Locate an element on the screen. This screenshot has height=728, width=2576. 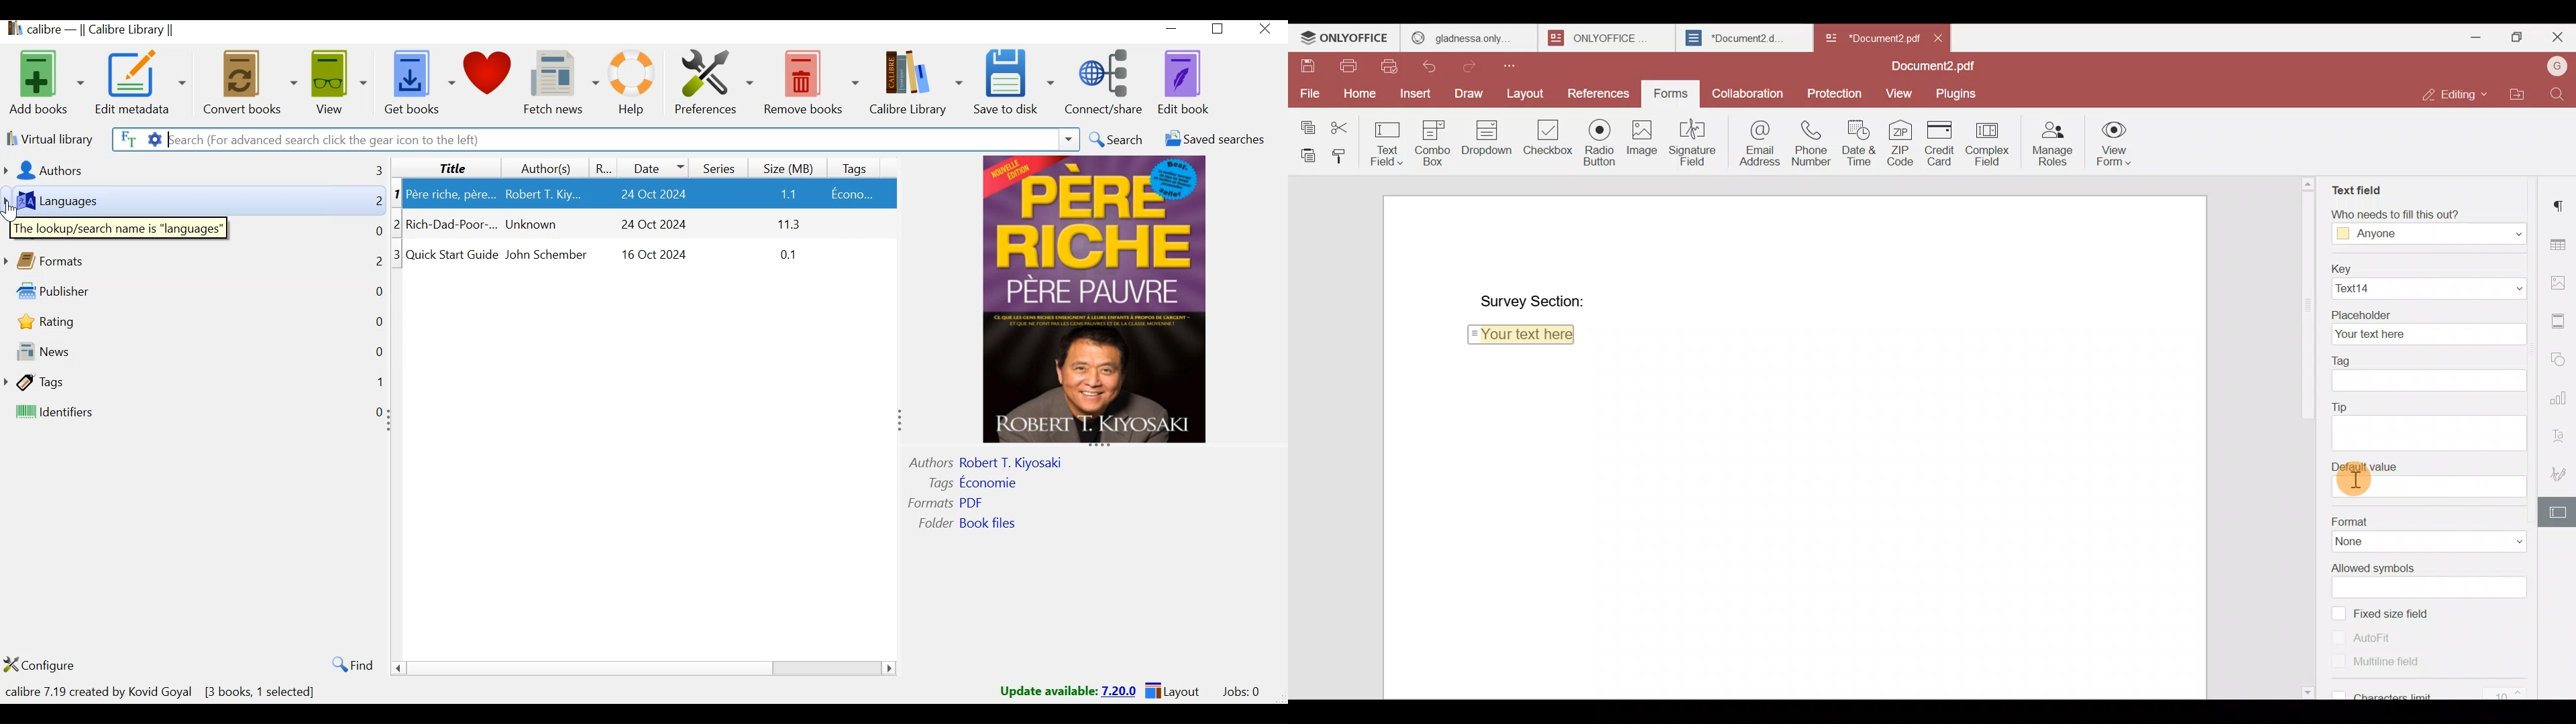
Cut is located at coordinates (1345, 123).